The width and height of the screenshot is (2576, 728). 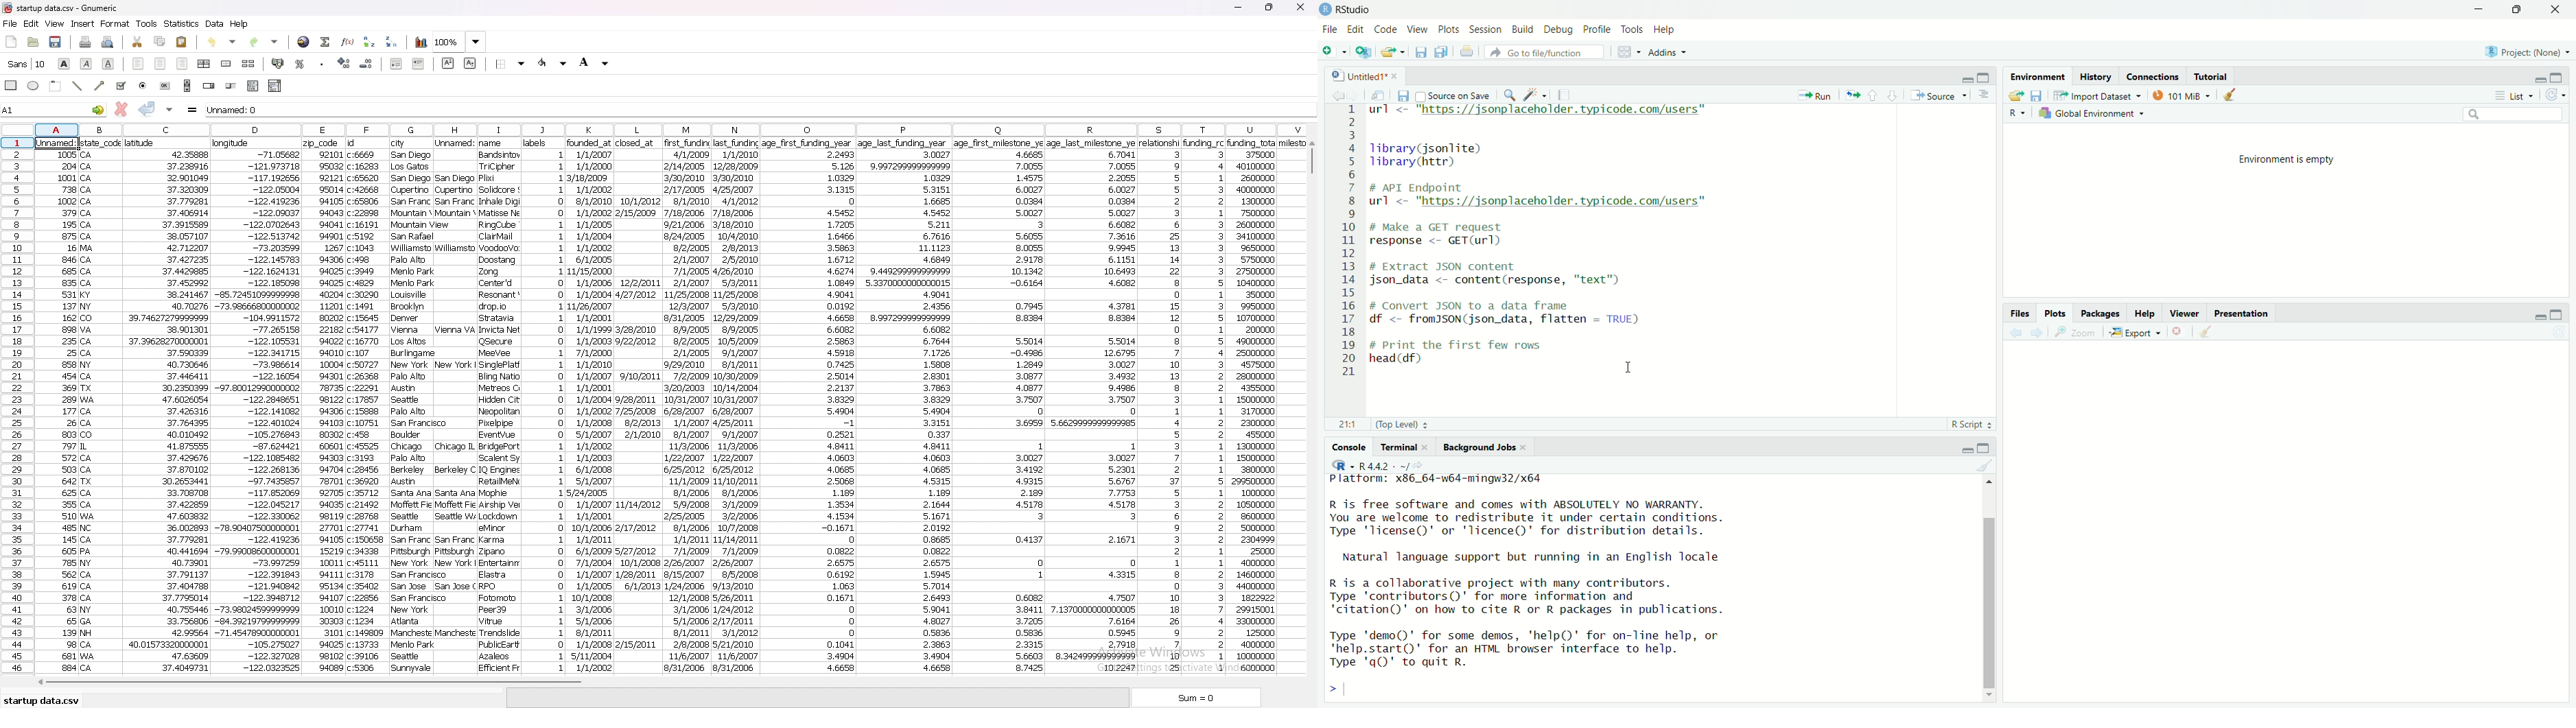 I want to click on Create a project, so click(x=1361, y=52).